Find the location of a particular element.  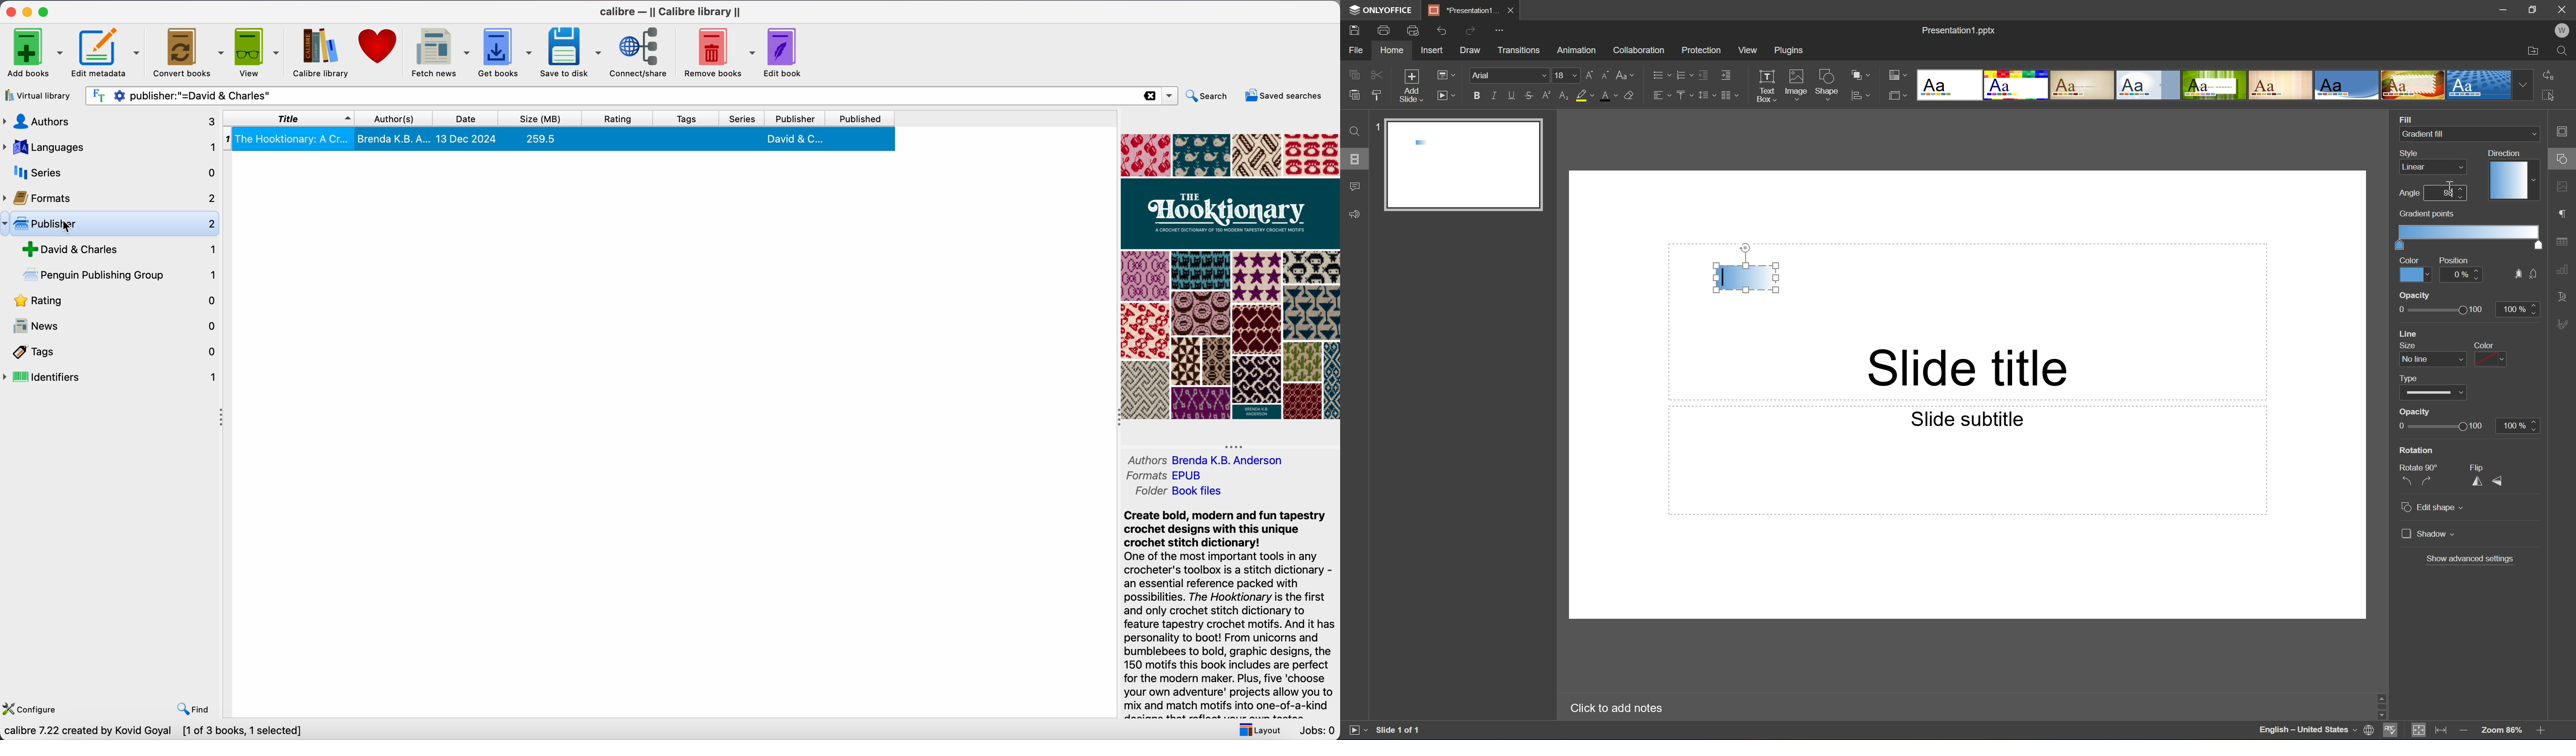

edit metadata is located at coordinates (108, 52).